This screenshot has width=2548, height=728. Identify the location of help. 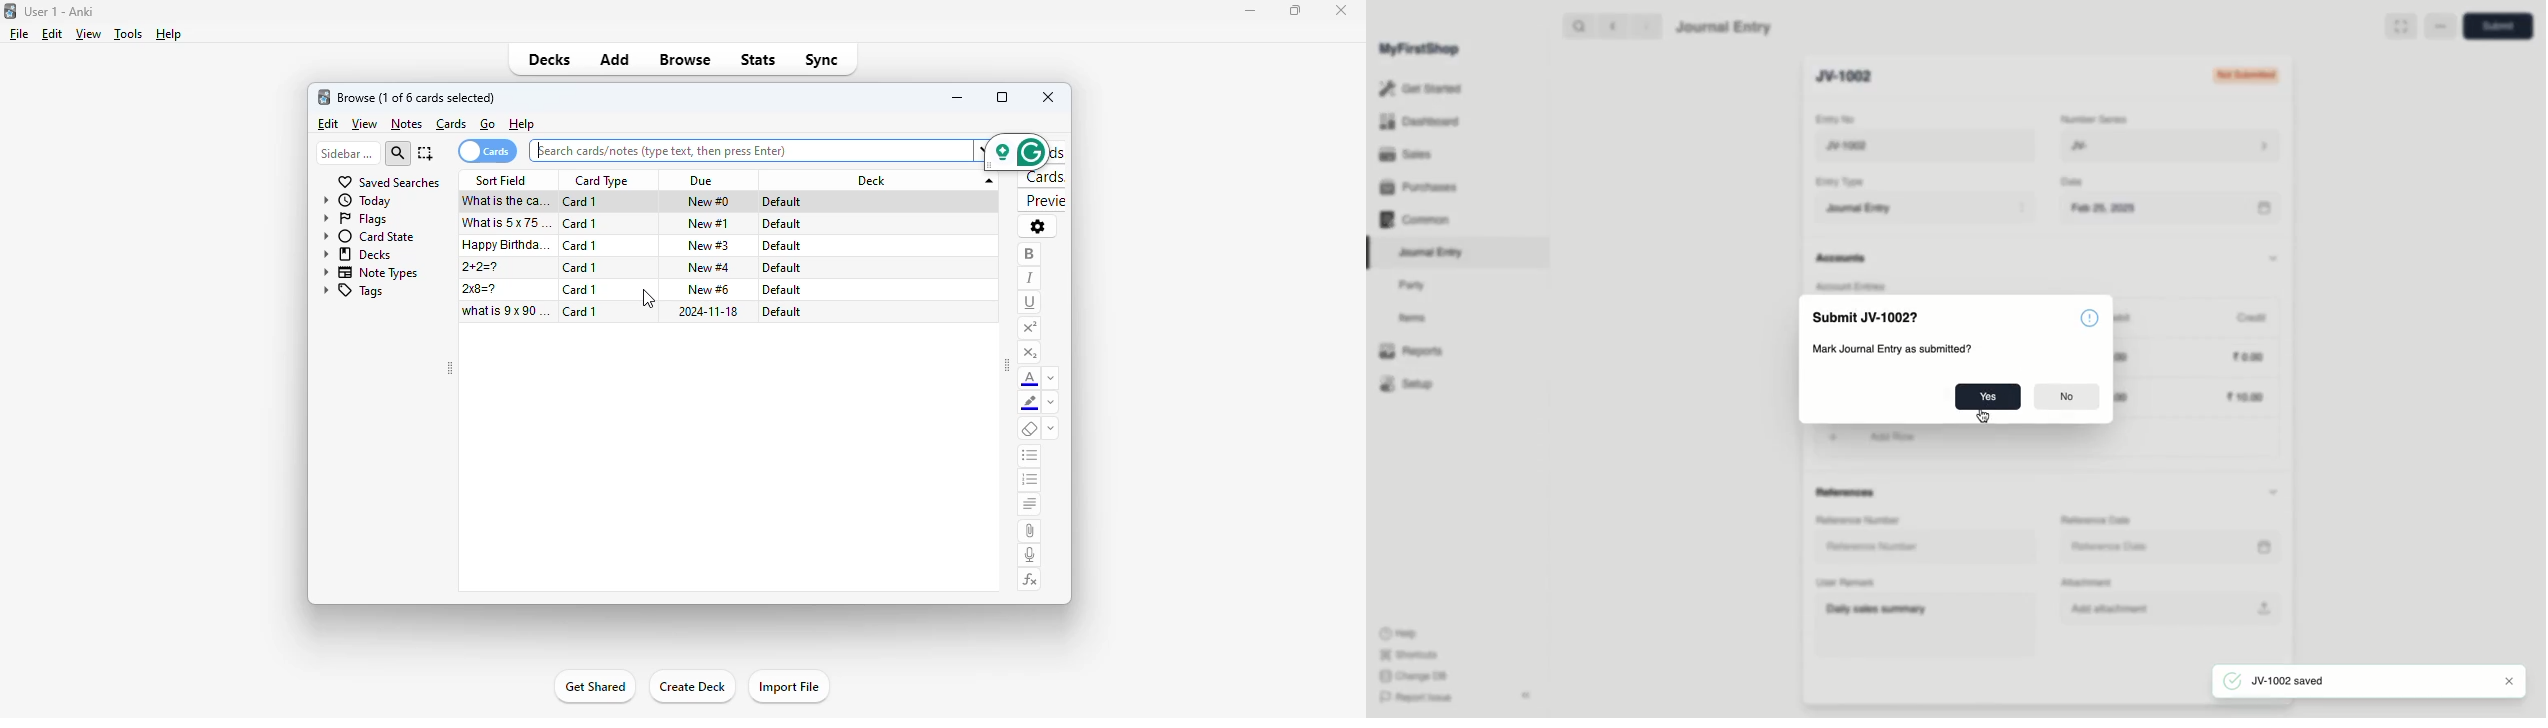
(521, 125).